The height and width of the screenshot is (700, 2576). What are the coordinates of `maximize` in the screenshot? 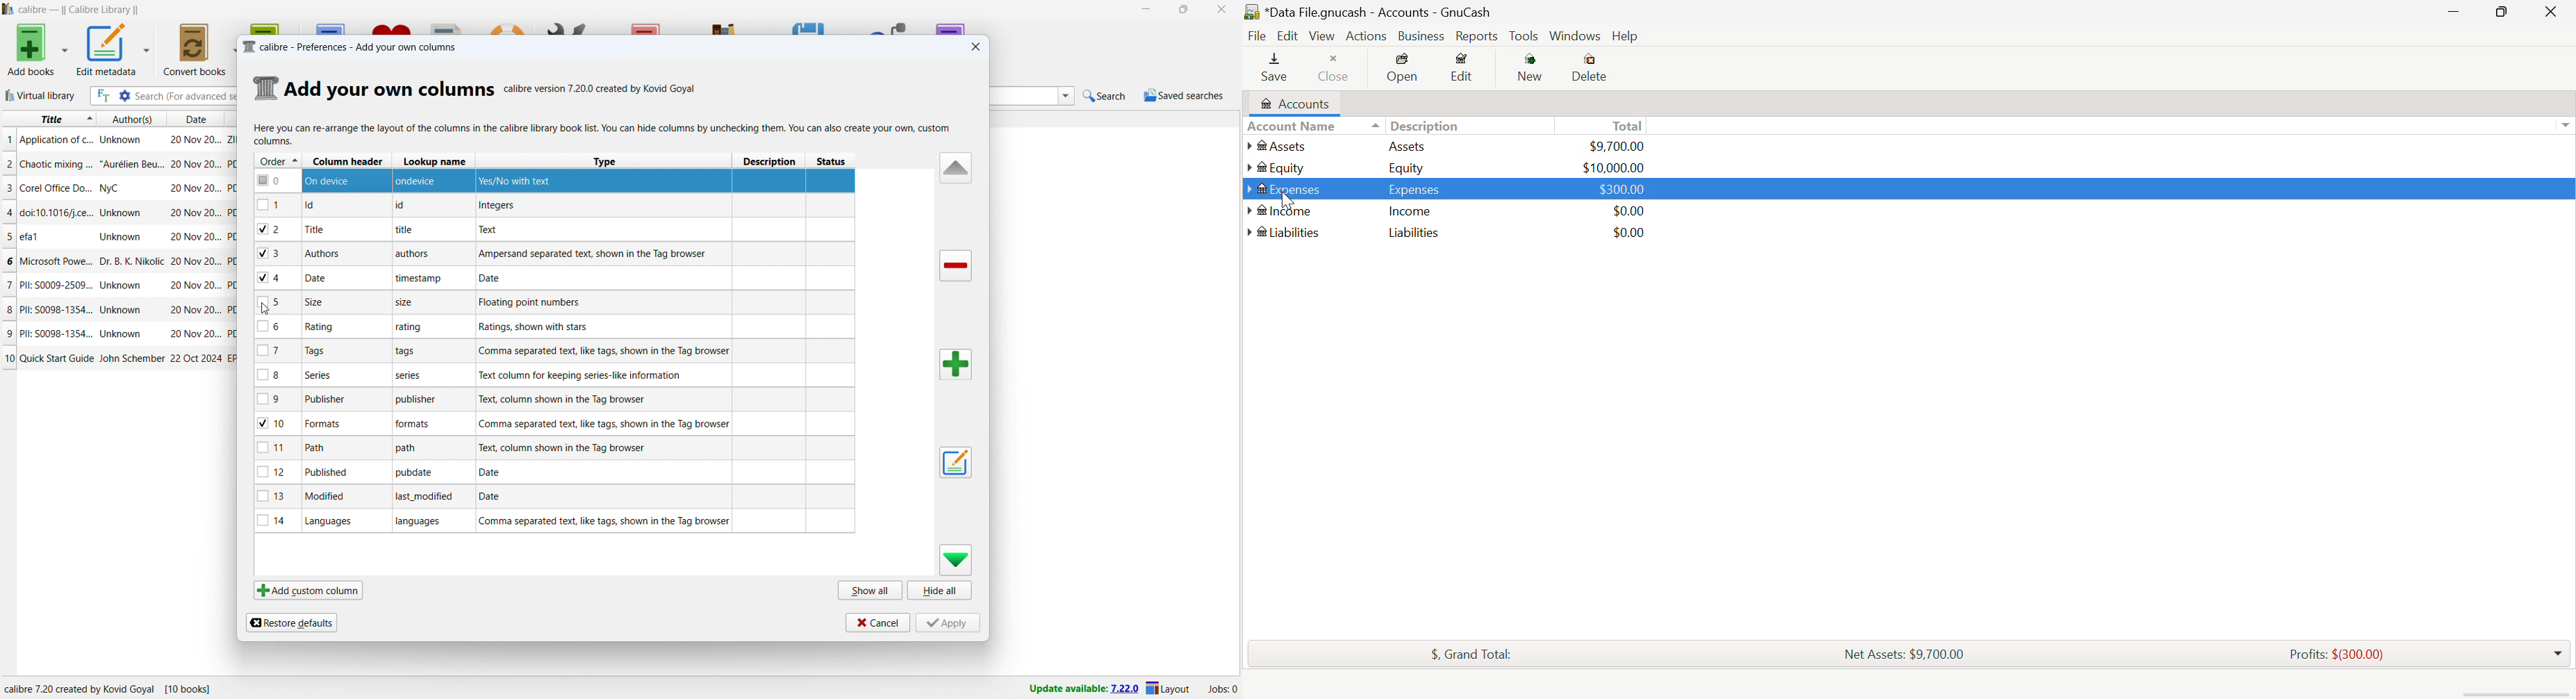 It's located at (1183, 10).